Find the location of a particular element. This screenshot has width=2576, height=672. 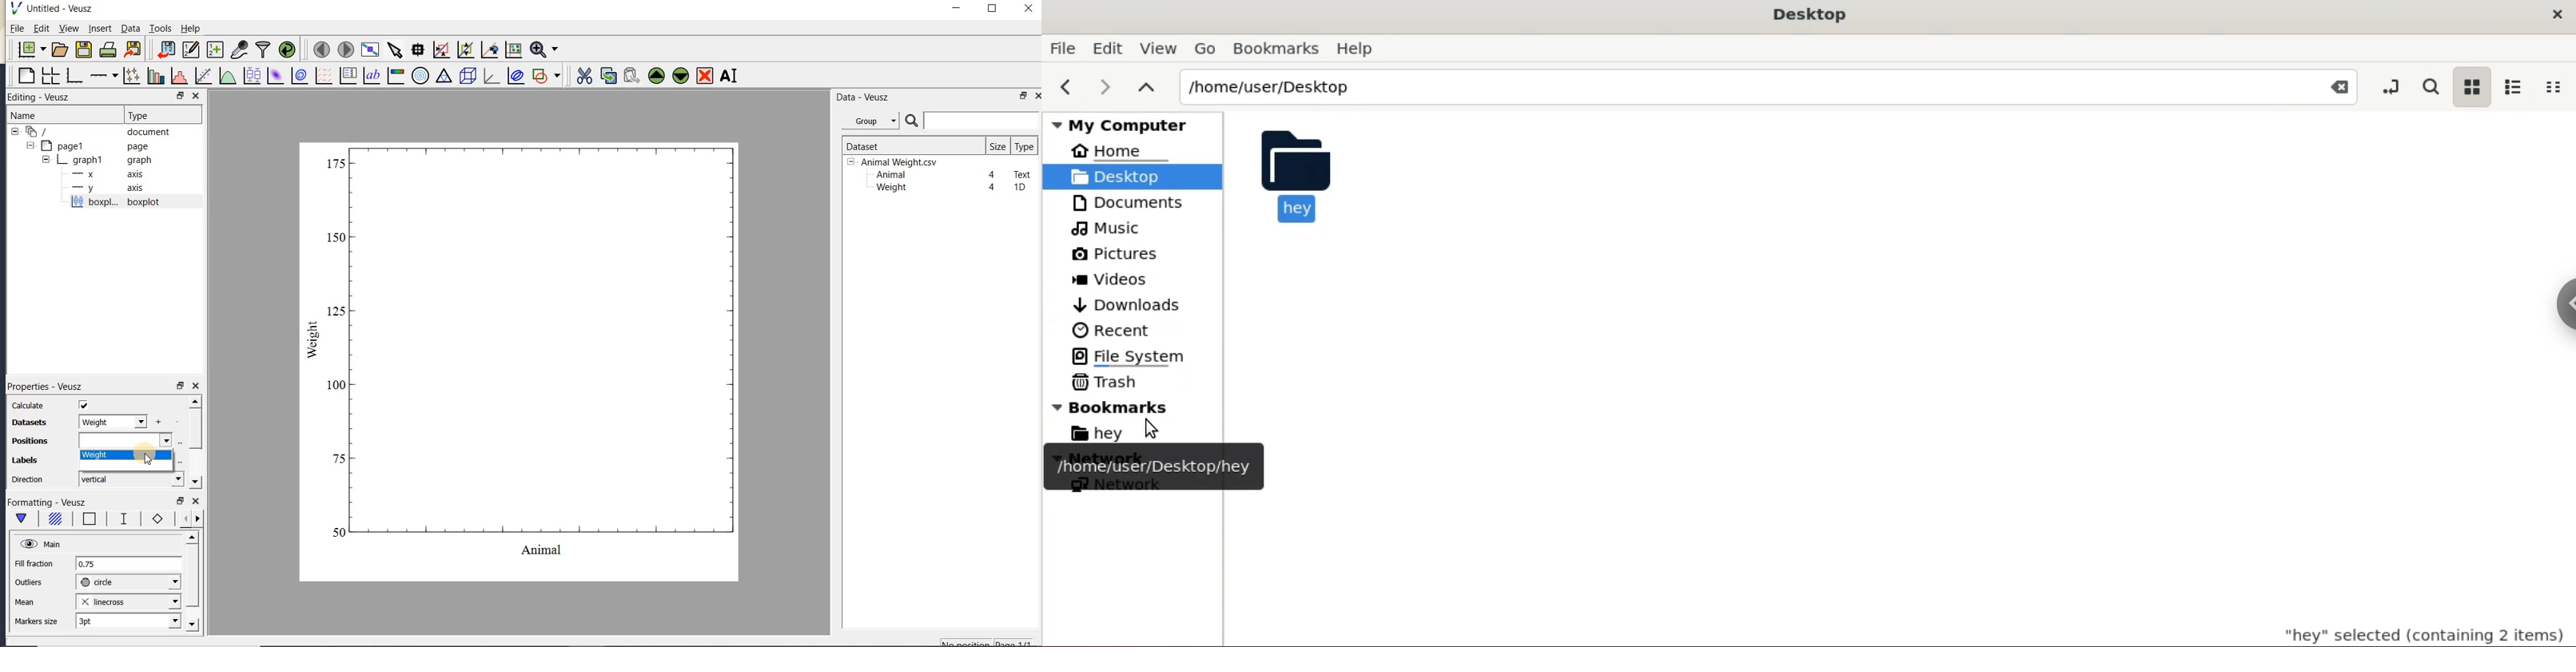

add an axis to the plot is located at coordinates (104, 76).